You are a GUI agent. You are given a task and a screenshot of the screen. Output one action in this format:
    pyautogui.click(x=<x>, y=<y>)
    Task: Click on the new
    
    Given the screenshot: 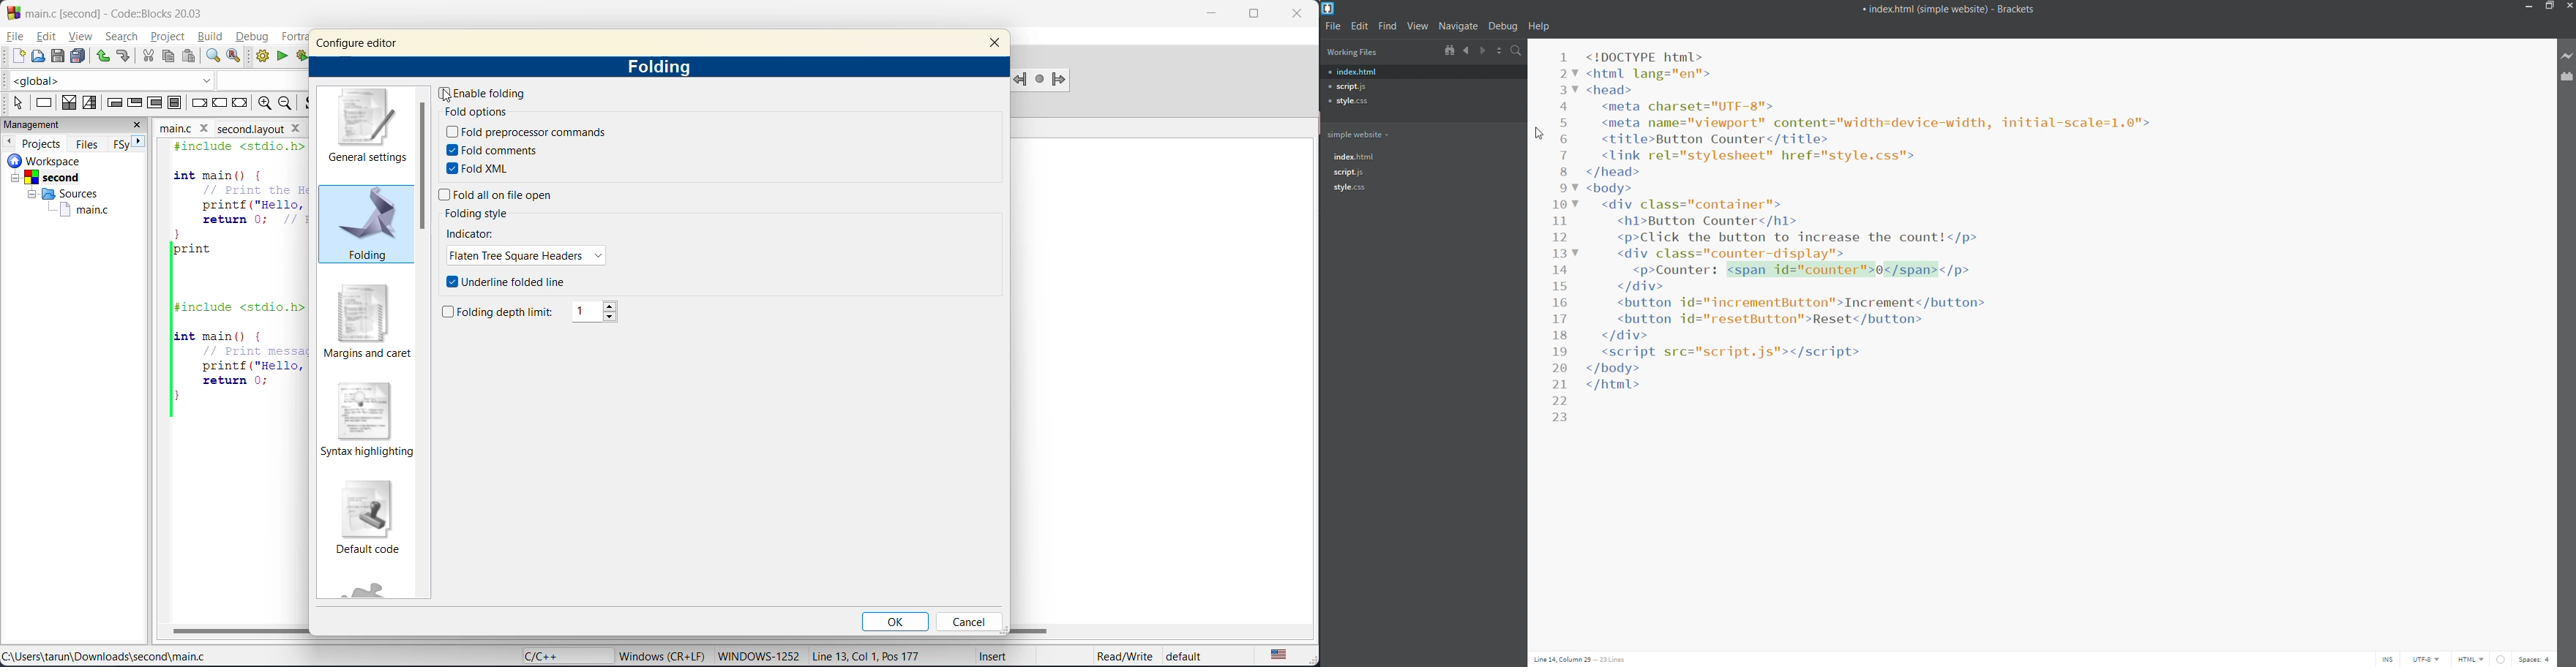 What is the action you would take?
    pyautogui.click(x=18, y=57)
    